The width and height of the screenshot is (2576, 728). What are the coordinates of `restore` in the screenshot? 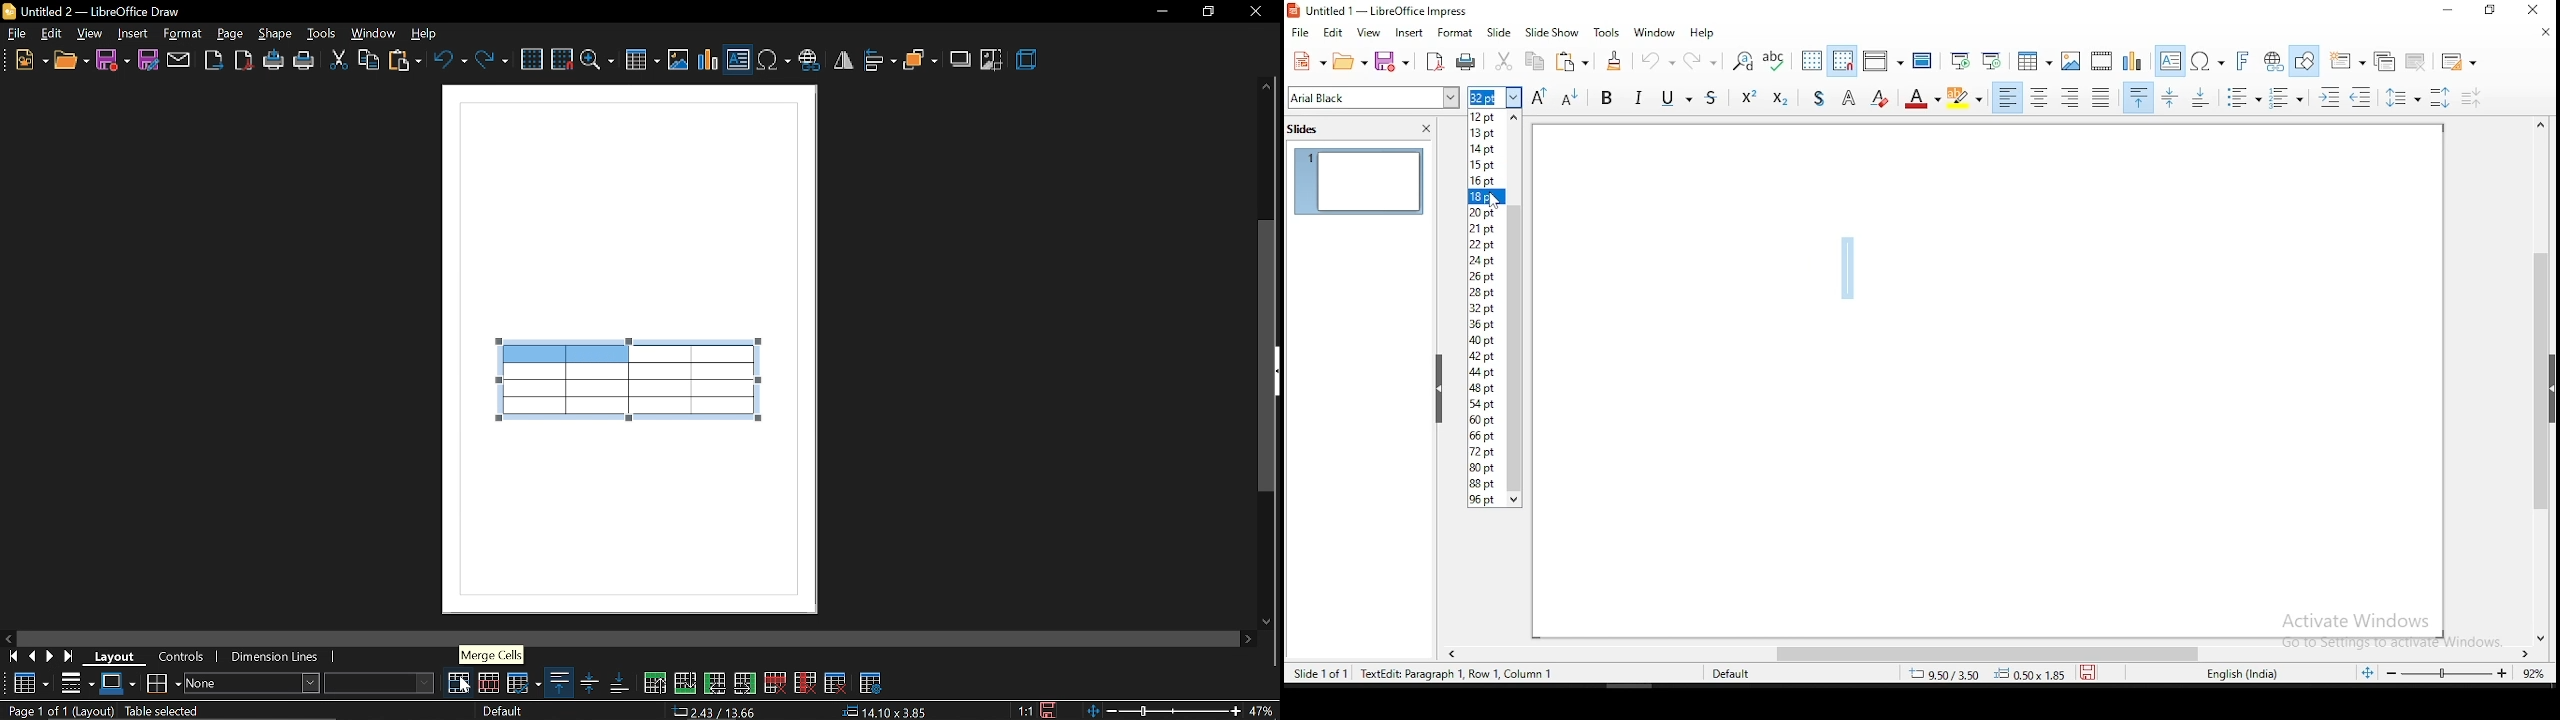 It's located at (2490, 10).